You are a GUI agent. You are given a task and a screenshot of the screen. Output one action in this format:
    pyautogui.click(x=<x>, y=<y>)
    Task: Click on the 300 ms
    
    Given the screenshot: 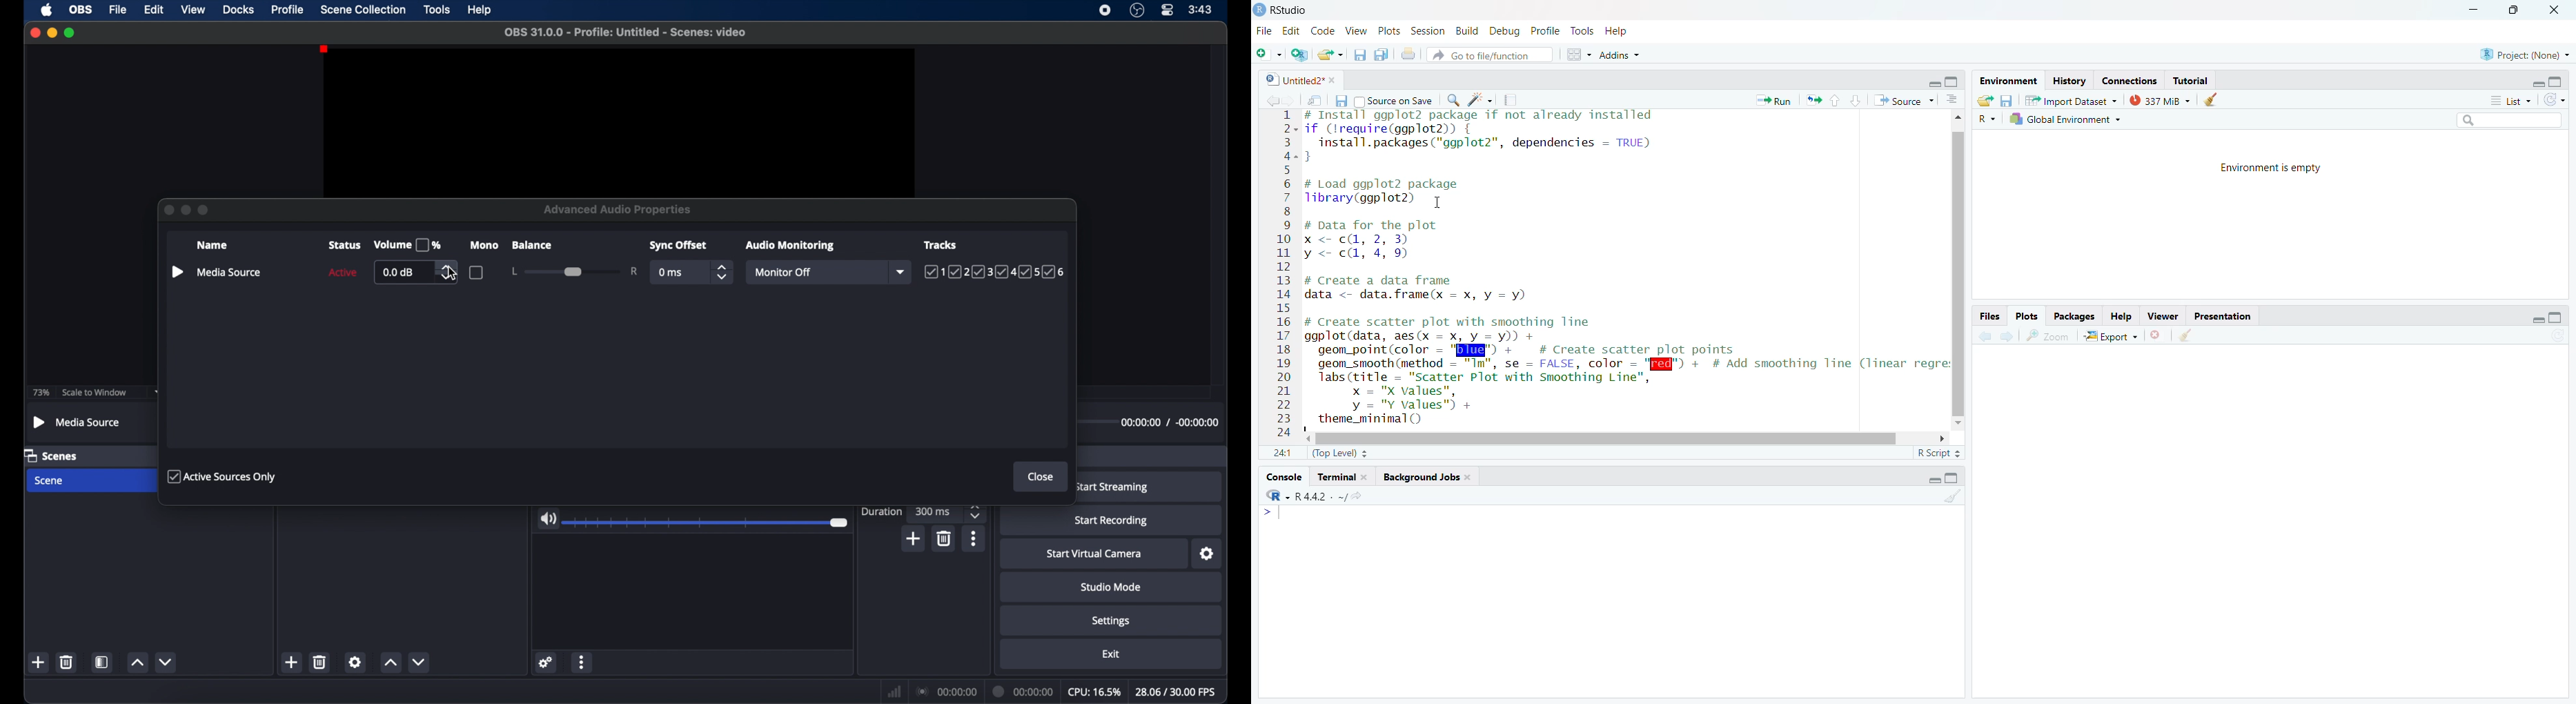 What is the action you would take?
    pyautogui.click(x=935, y=510)
    